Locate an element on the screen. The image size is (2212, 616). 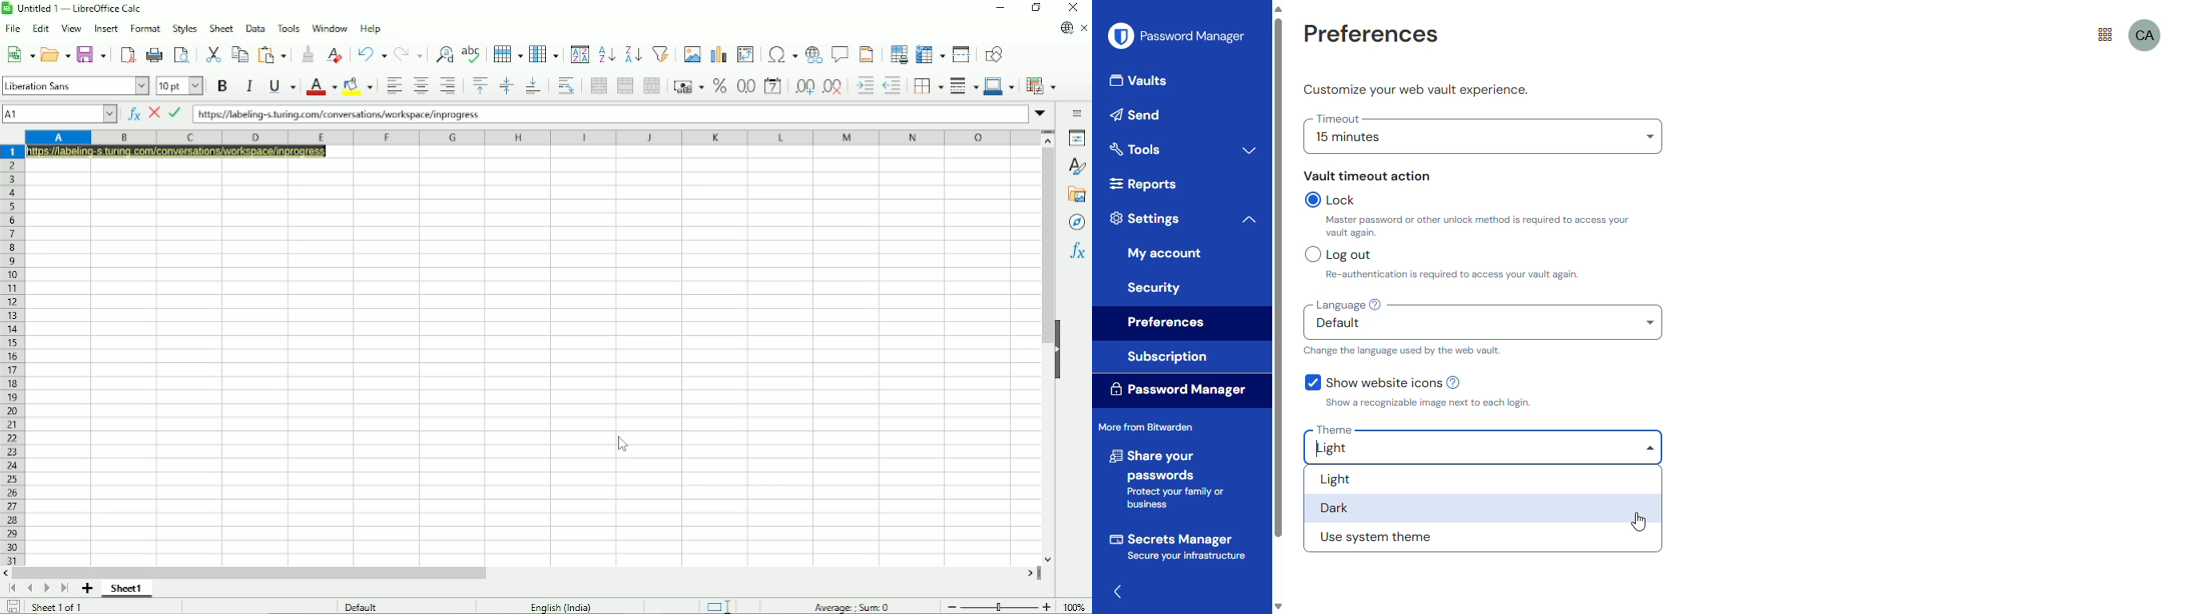
Help is located at coordinates (370, 28).